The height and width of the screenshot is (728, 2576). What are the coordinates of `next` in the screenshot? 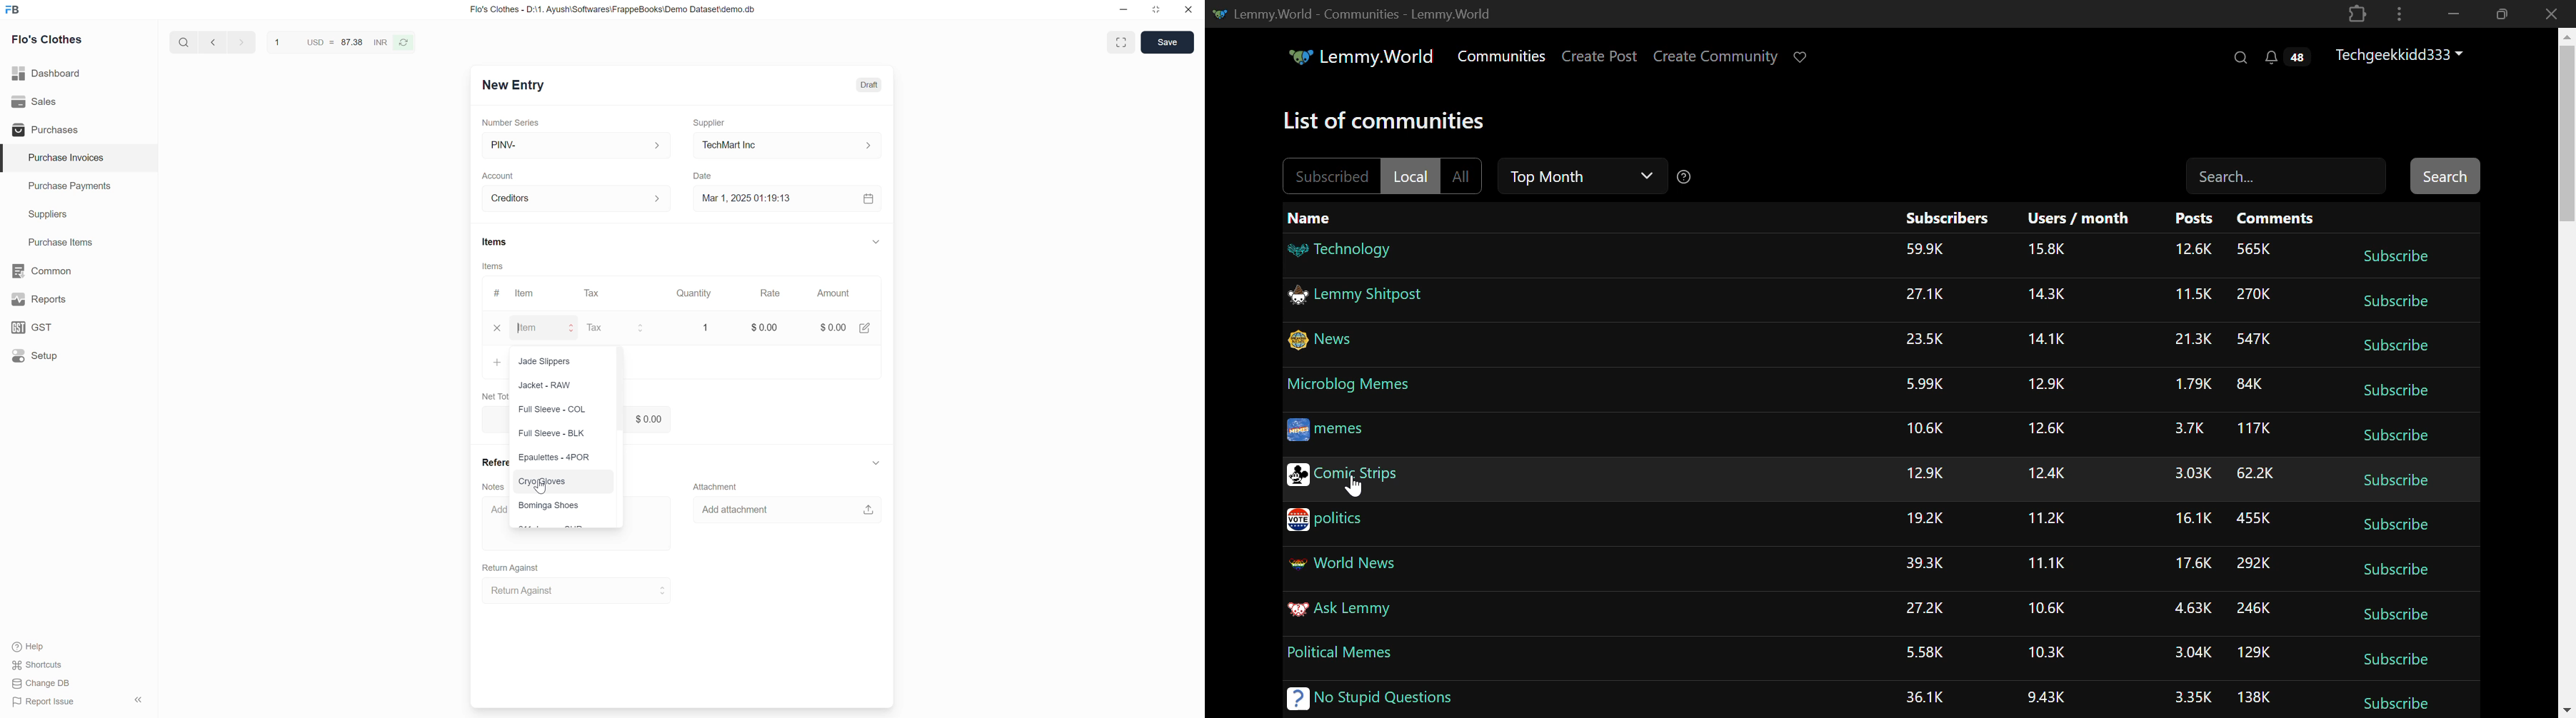 It's located at (211, 42).